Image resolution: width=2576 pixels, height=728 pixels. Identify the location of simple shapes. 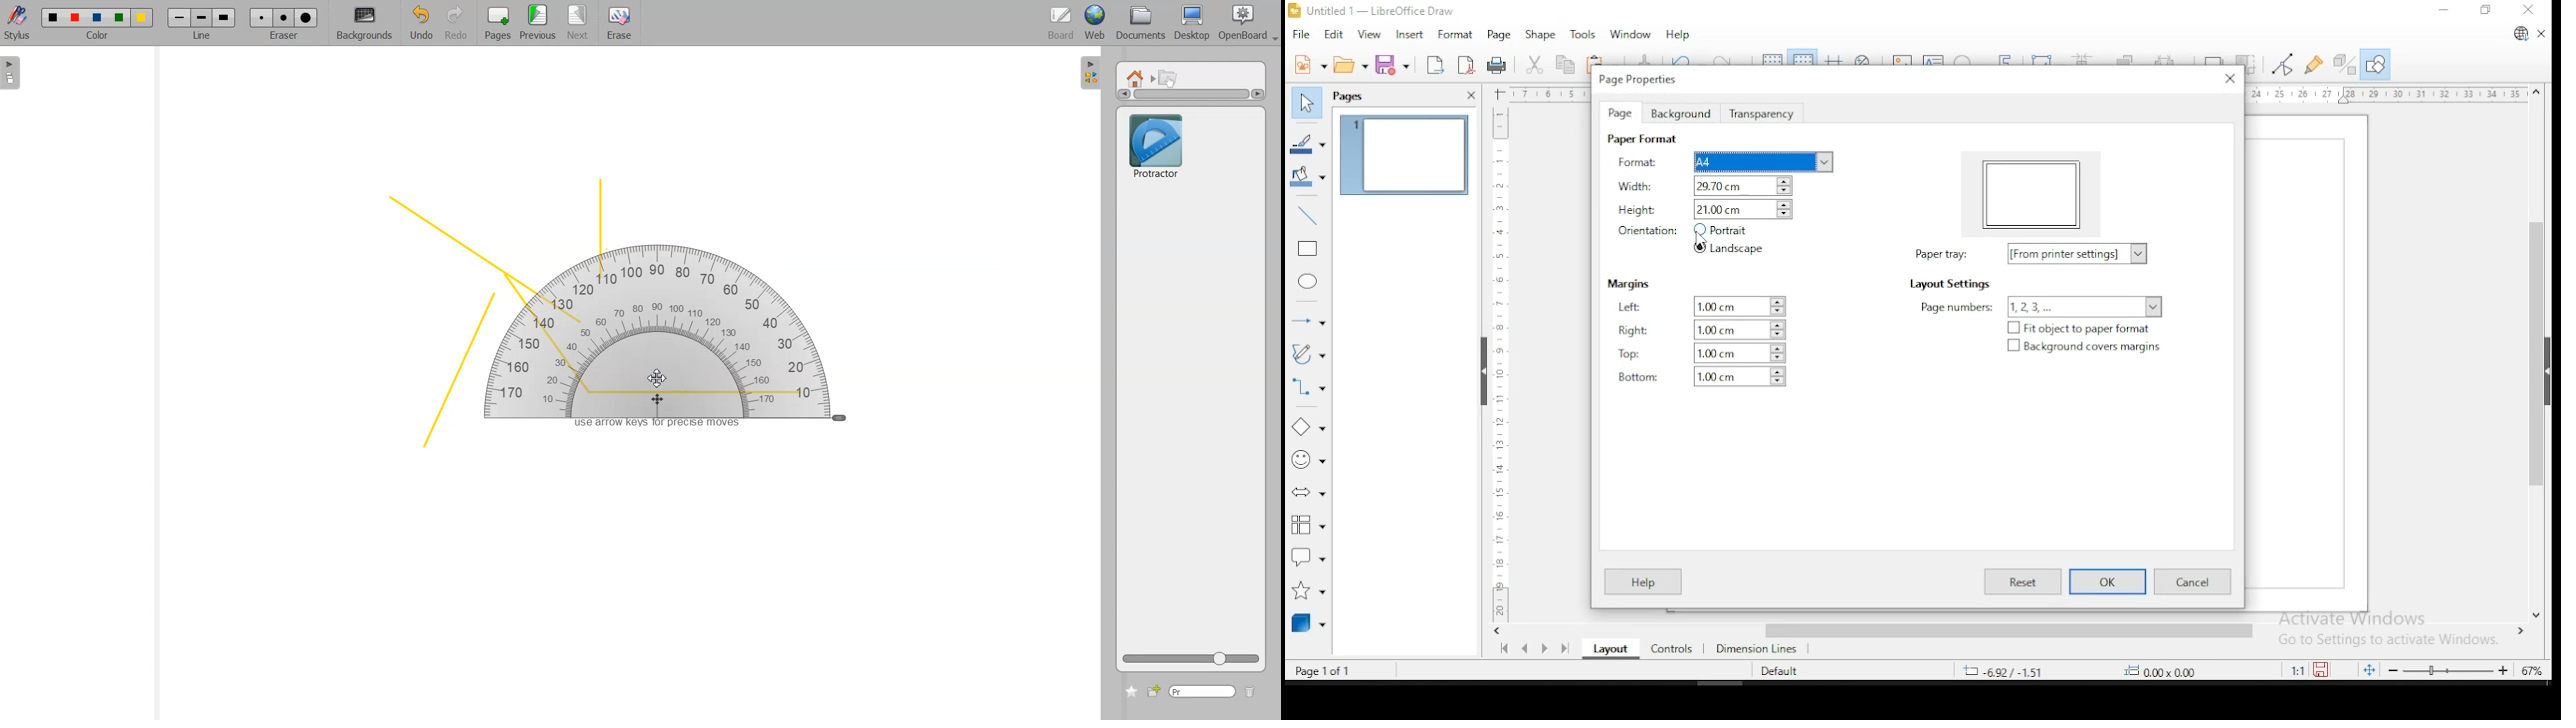
(1309, 431).